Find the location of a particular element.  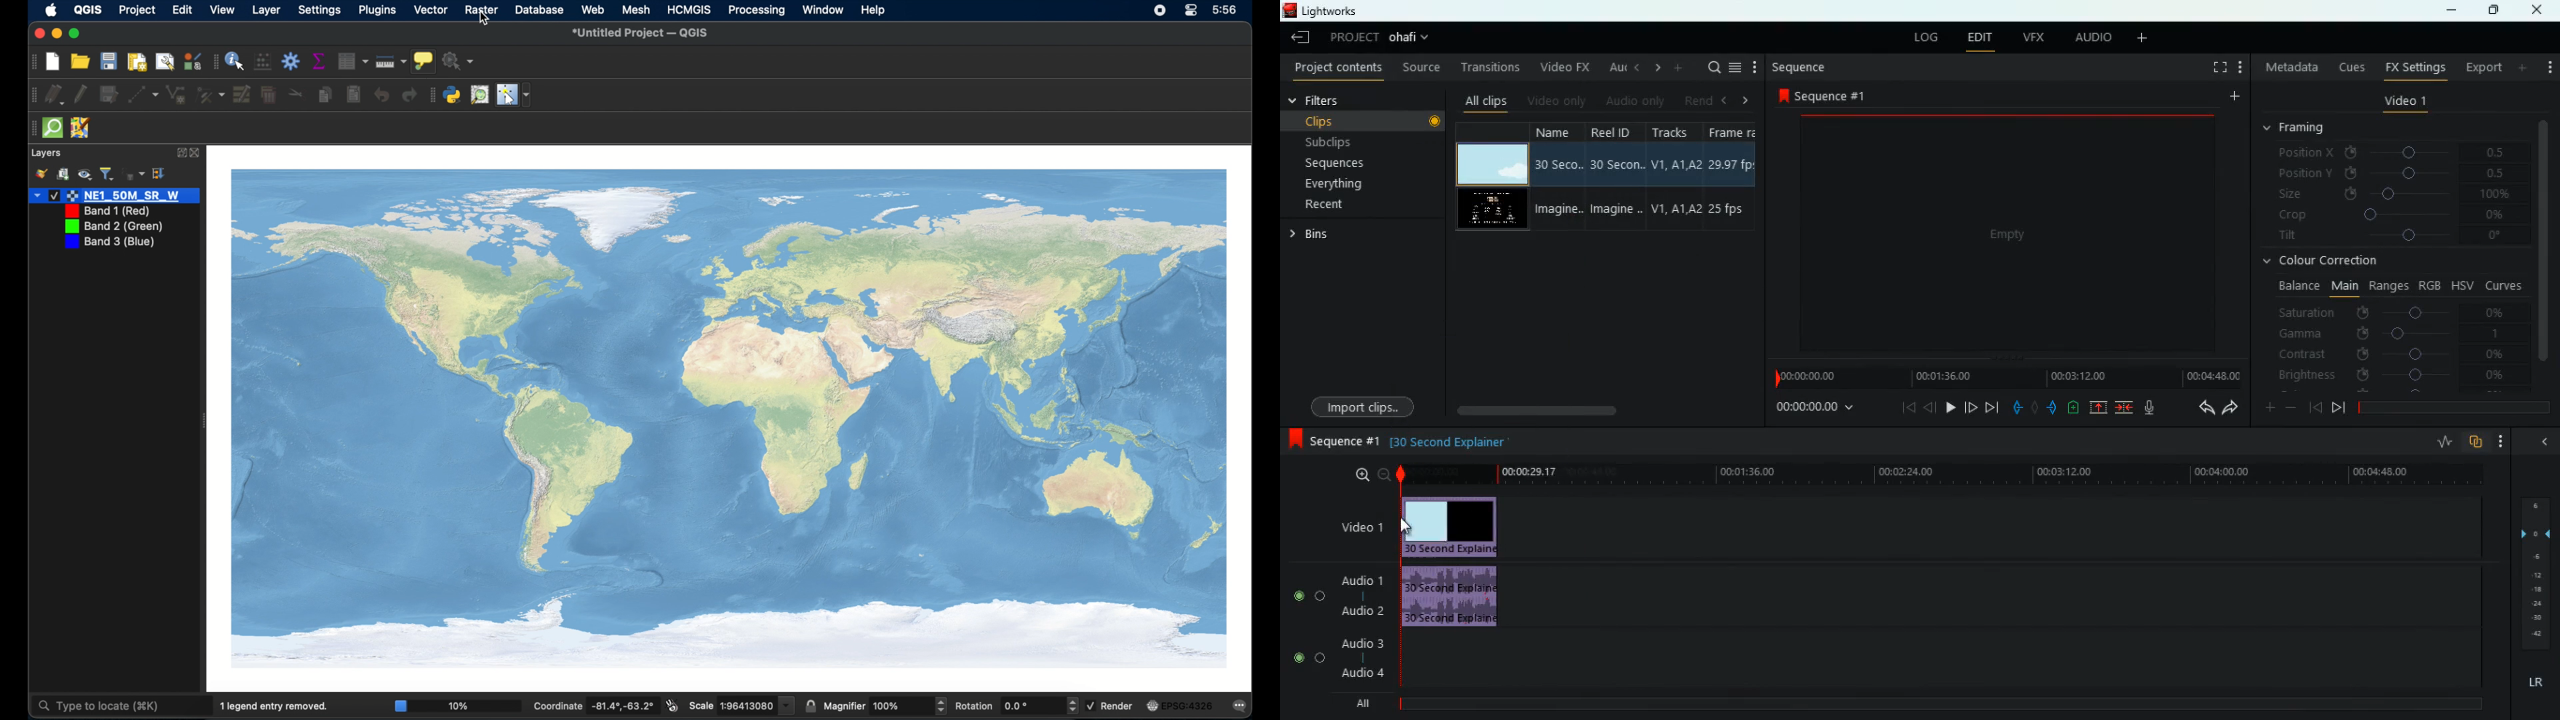

open print layout is located at coordinates (137, 61).